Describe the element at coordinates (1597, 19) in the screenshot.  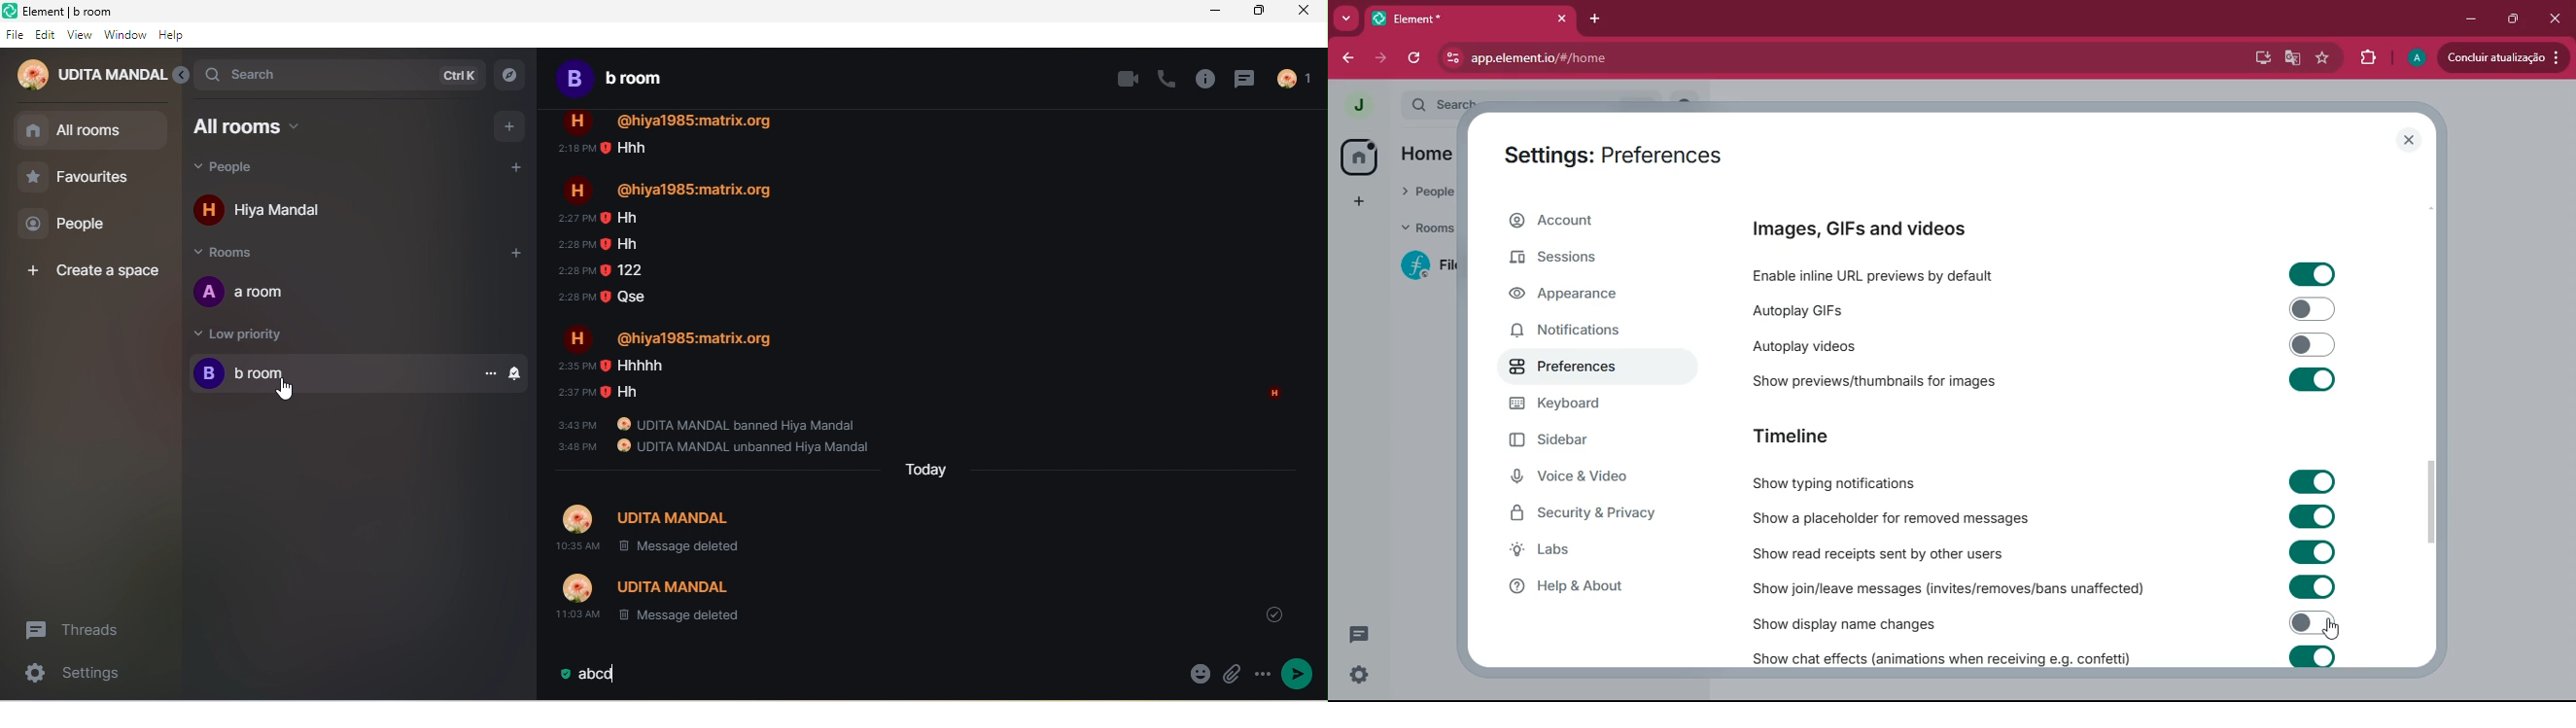
I see `add tab` at that location.